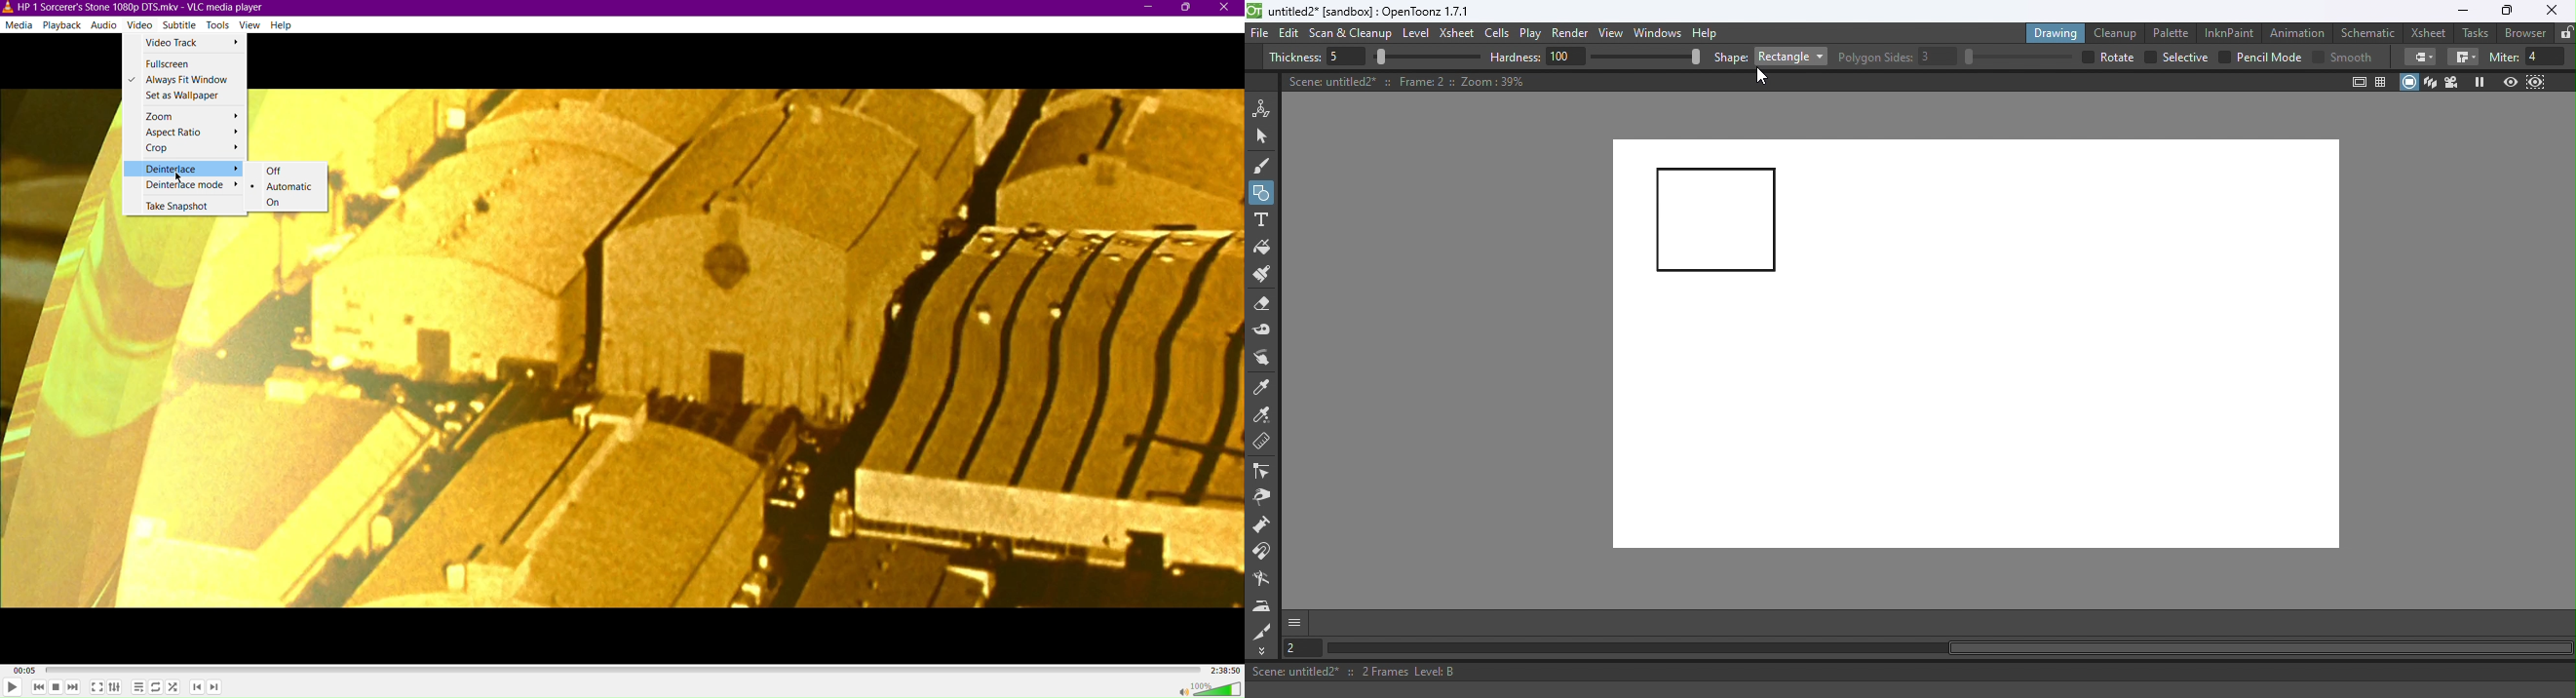 This screenshot has height=700, width=2576. I want to click on Automatic, so click(287, 186).